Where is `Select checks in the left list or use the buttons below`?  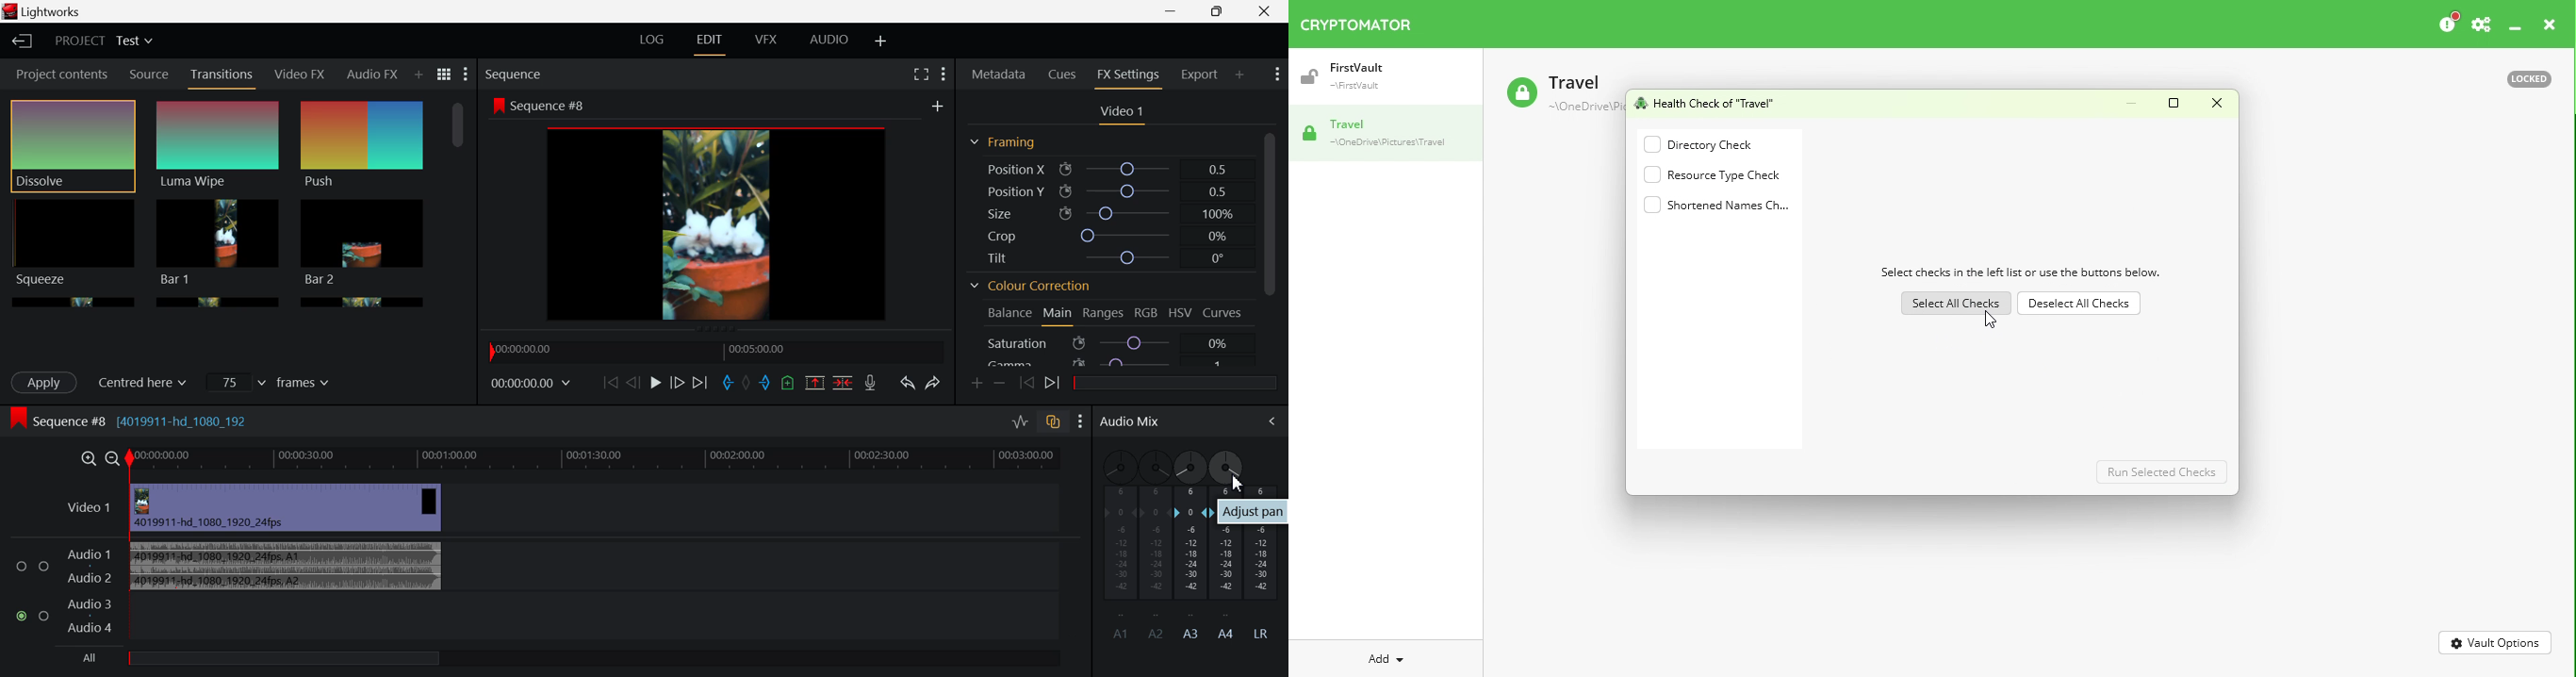
Select checks in the left list or use the buttons below is located at coordinates (2020, 272).